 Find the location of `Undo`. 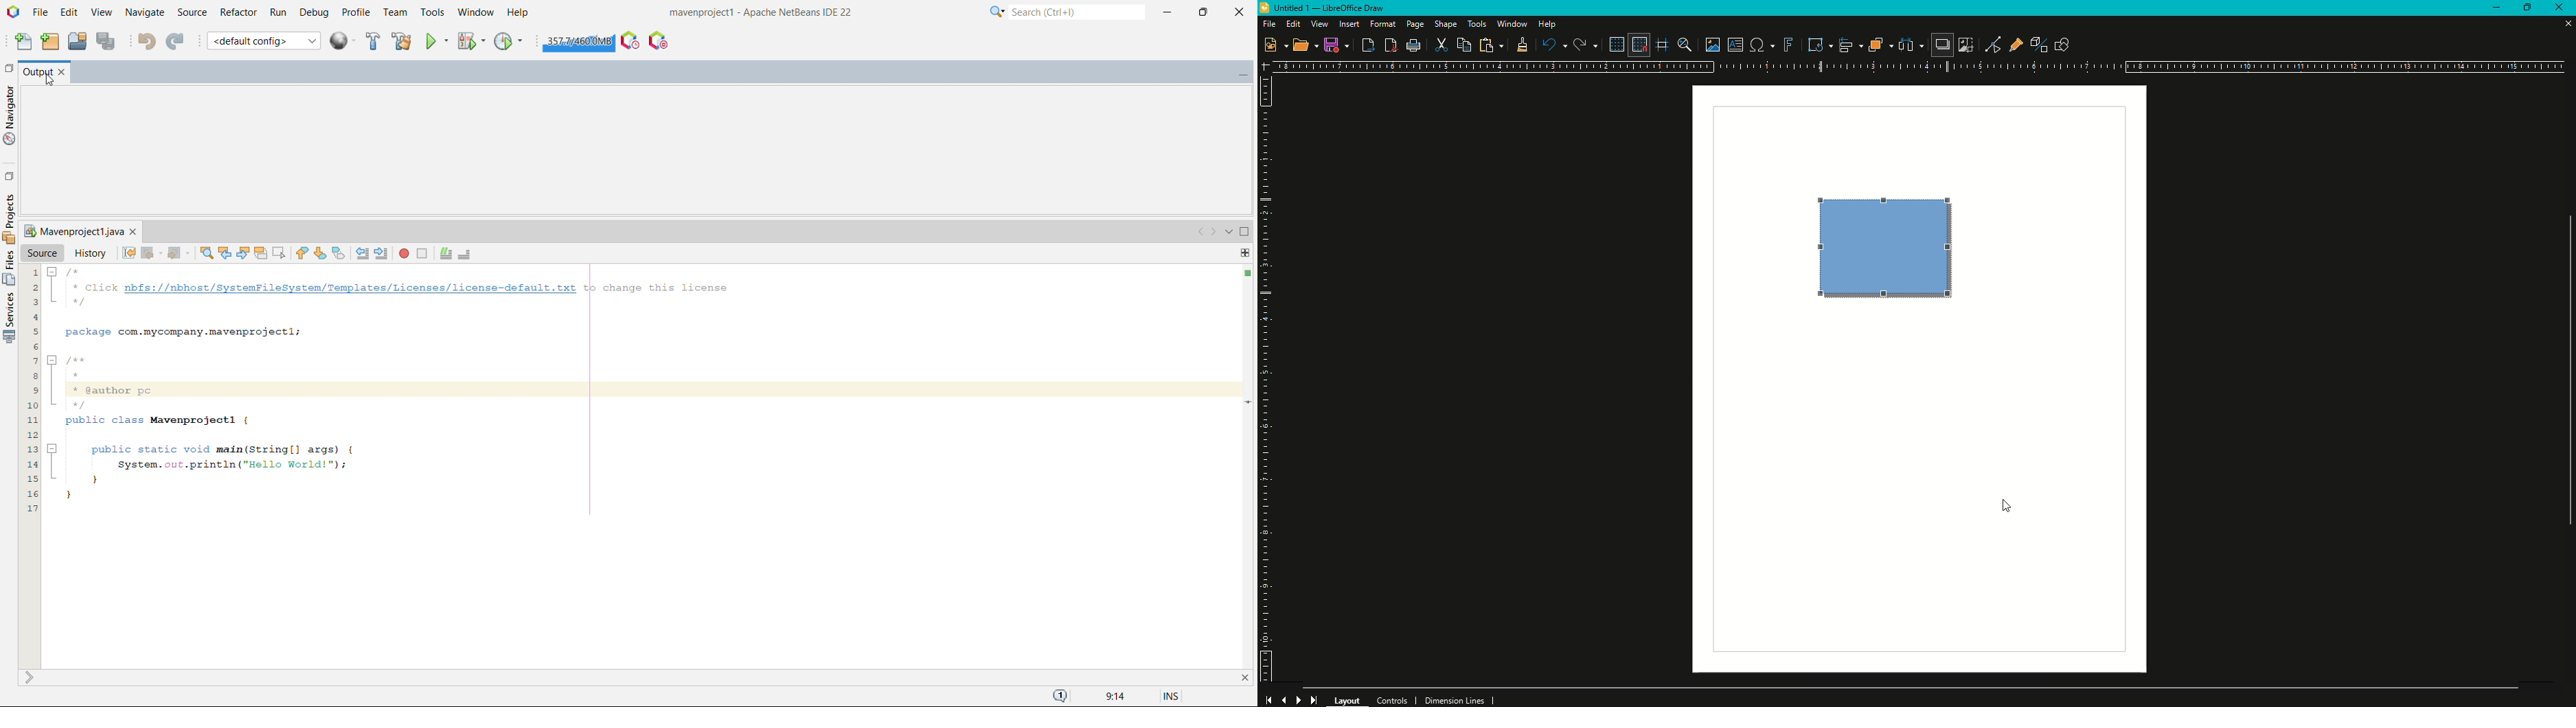

Undo is located at coordinates (1553, 45).